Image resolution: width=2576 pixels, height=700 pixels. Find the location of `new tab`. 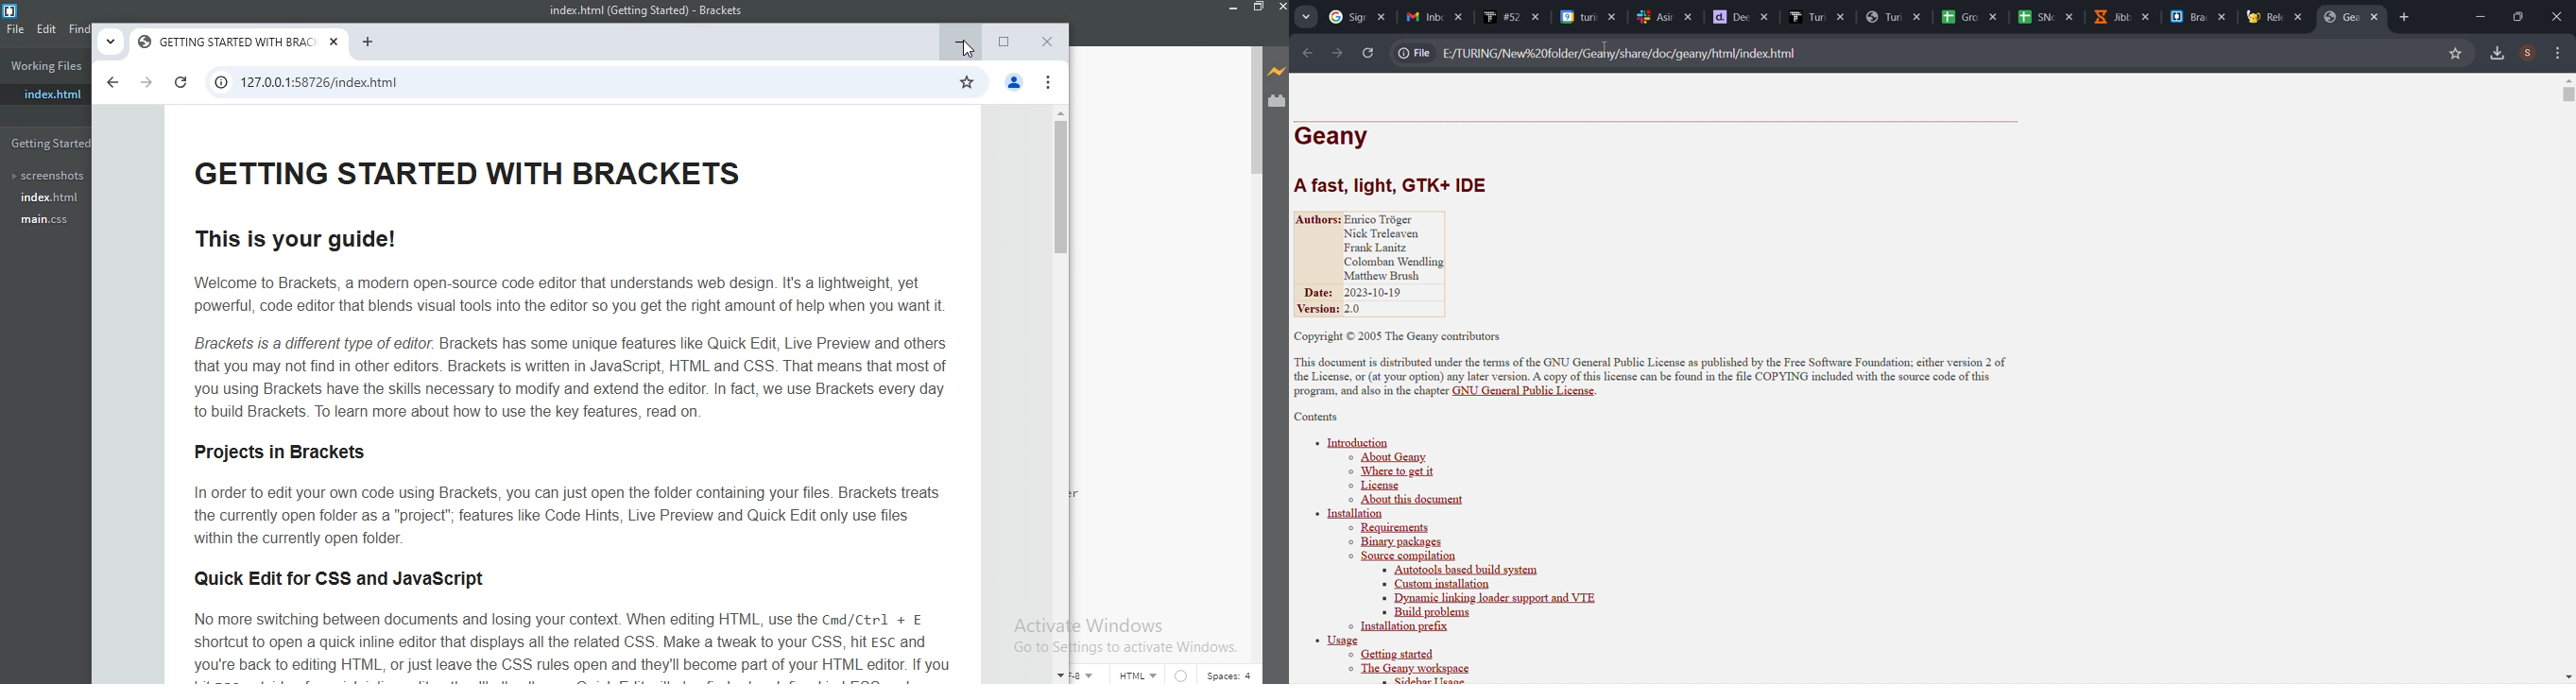

new tab is located at coordinates (368, 44).